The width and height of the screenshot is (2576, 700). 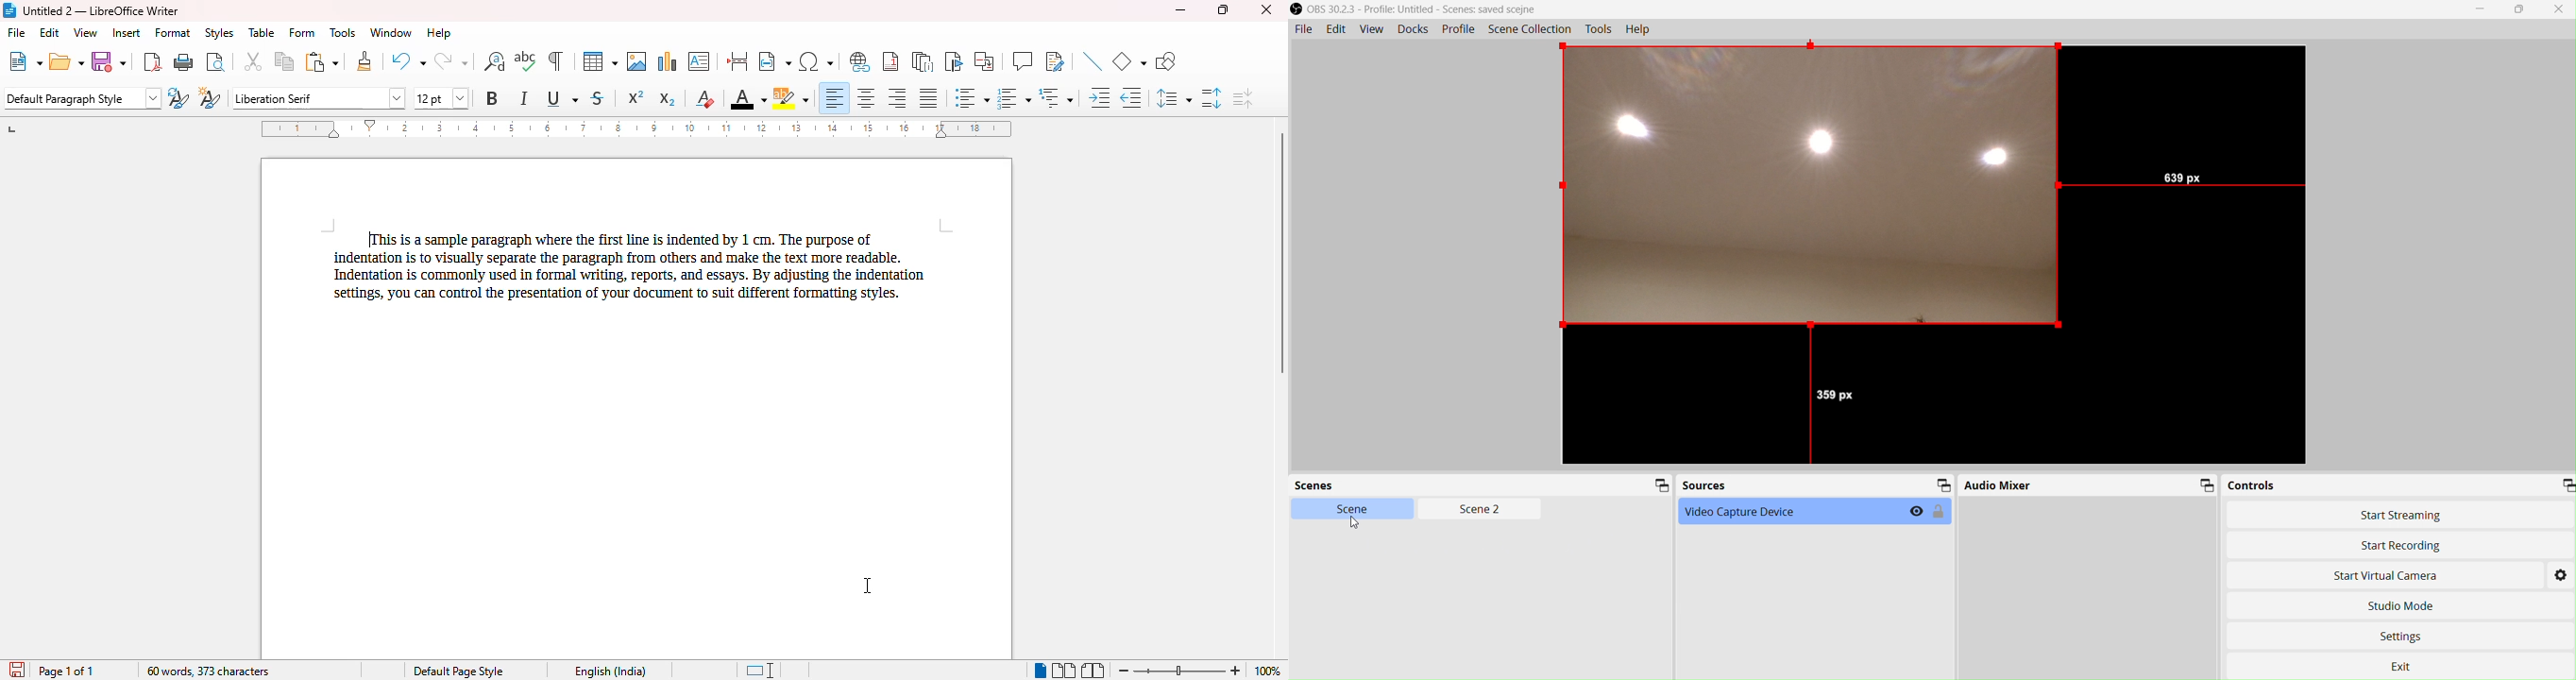 I want to click on maximize, so click(x=1224, y=9).